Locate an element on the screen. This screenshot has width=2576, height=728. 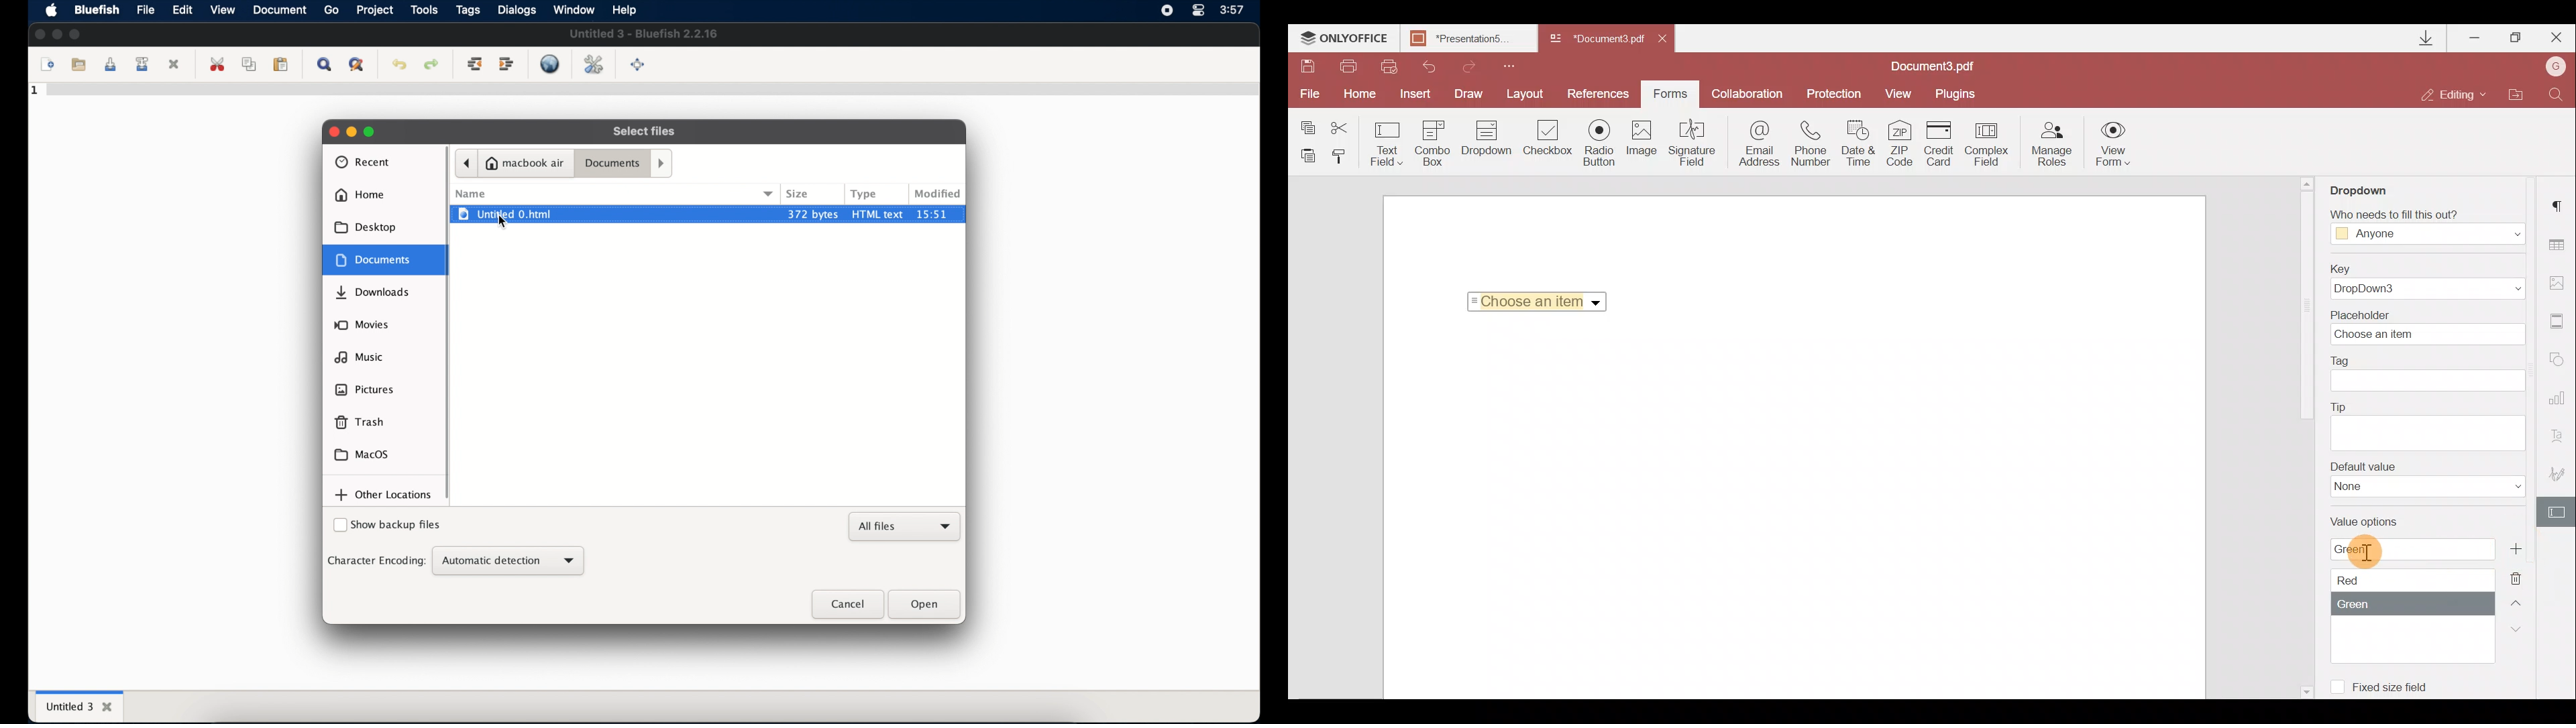
type is located at coordinates (865, 194).